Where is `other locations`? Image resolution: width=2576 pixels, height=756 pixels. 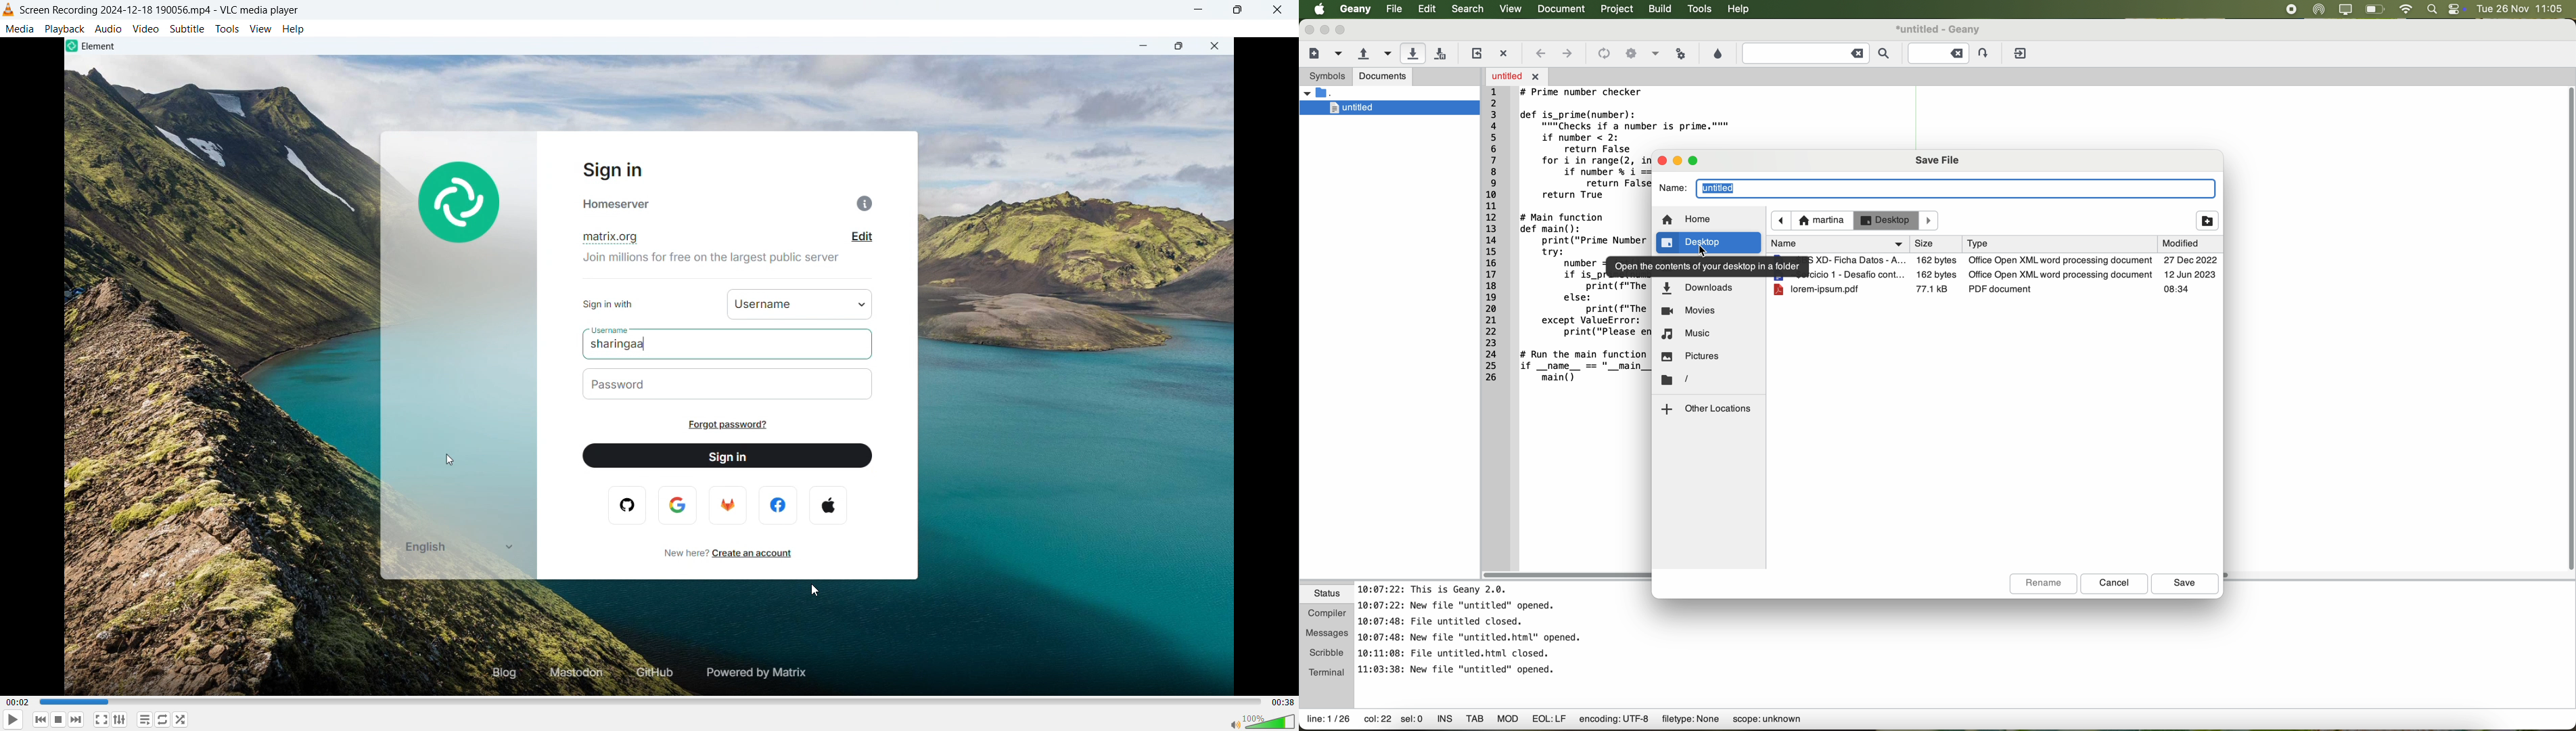
other locations is located at coordinates (1708, 408).